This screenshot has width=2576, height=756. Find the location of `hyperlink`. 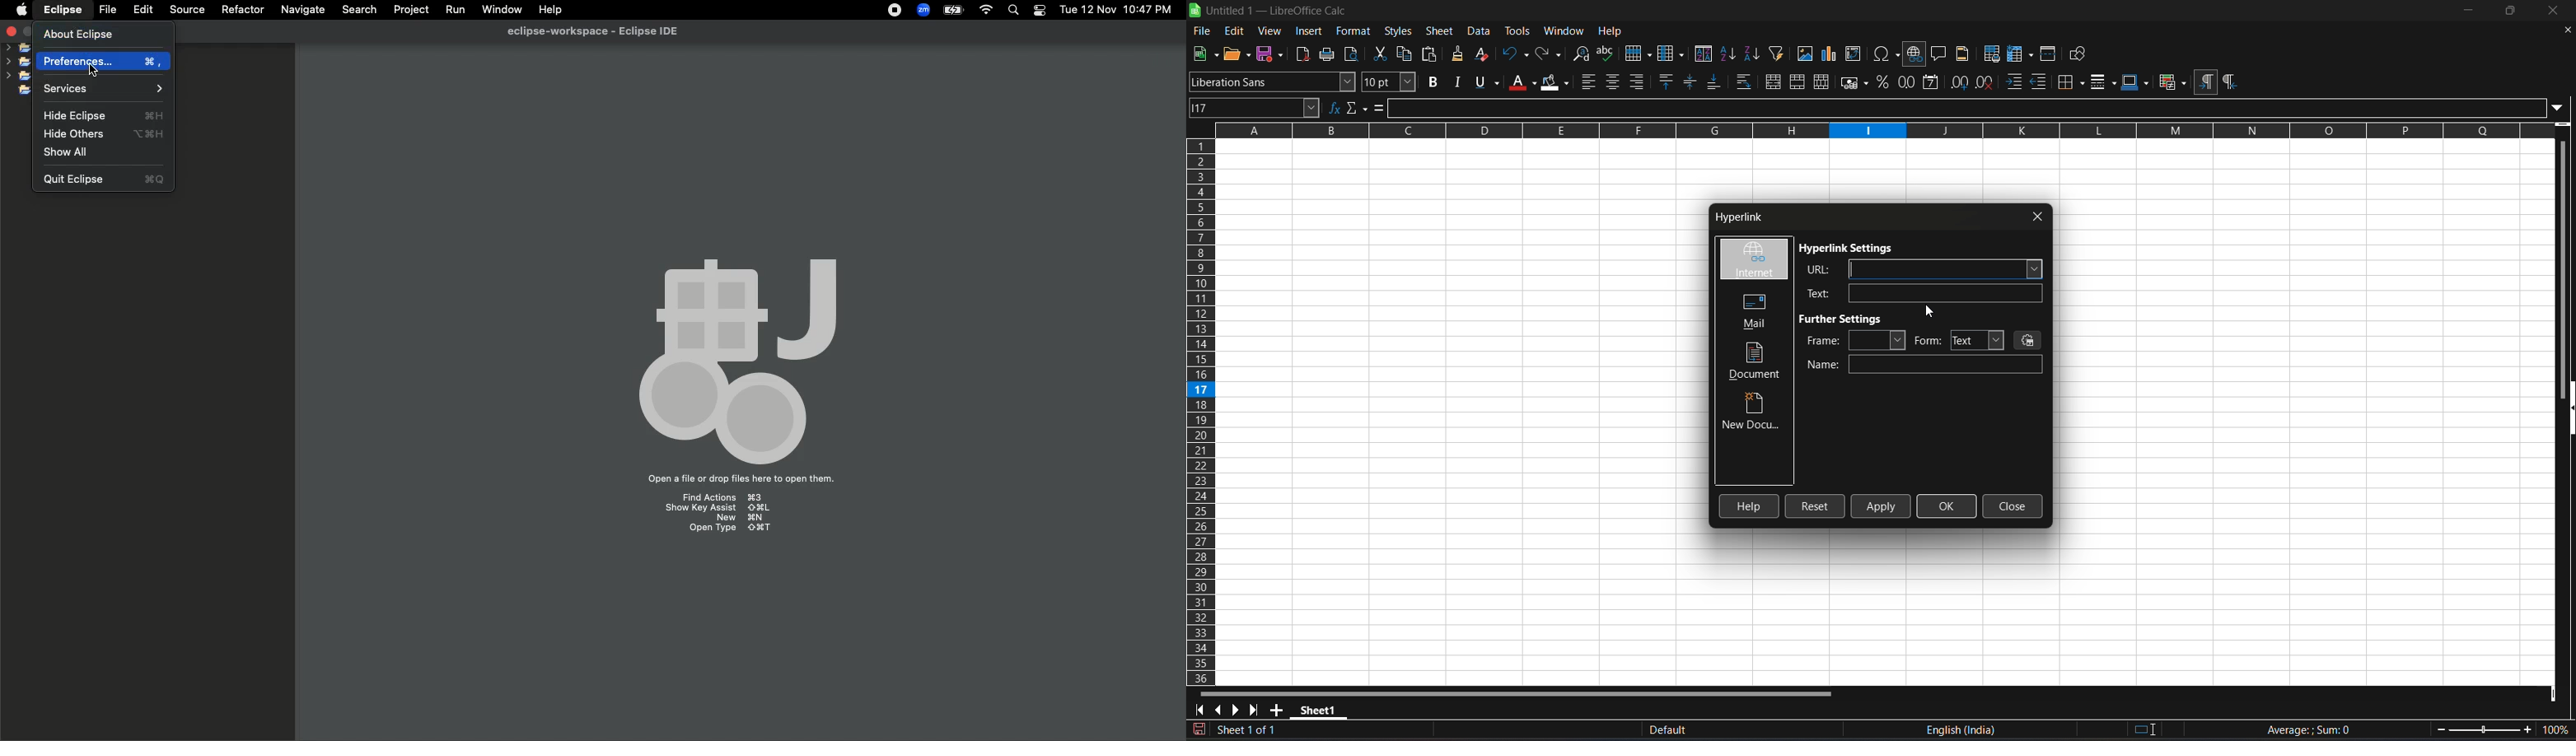

hyperlink is located at coordinates (1737, 219).